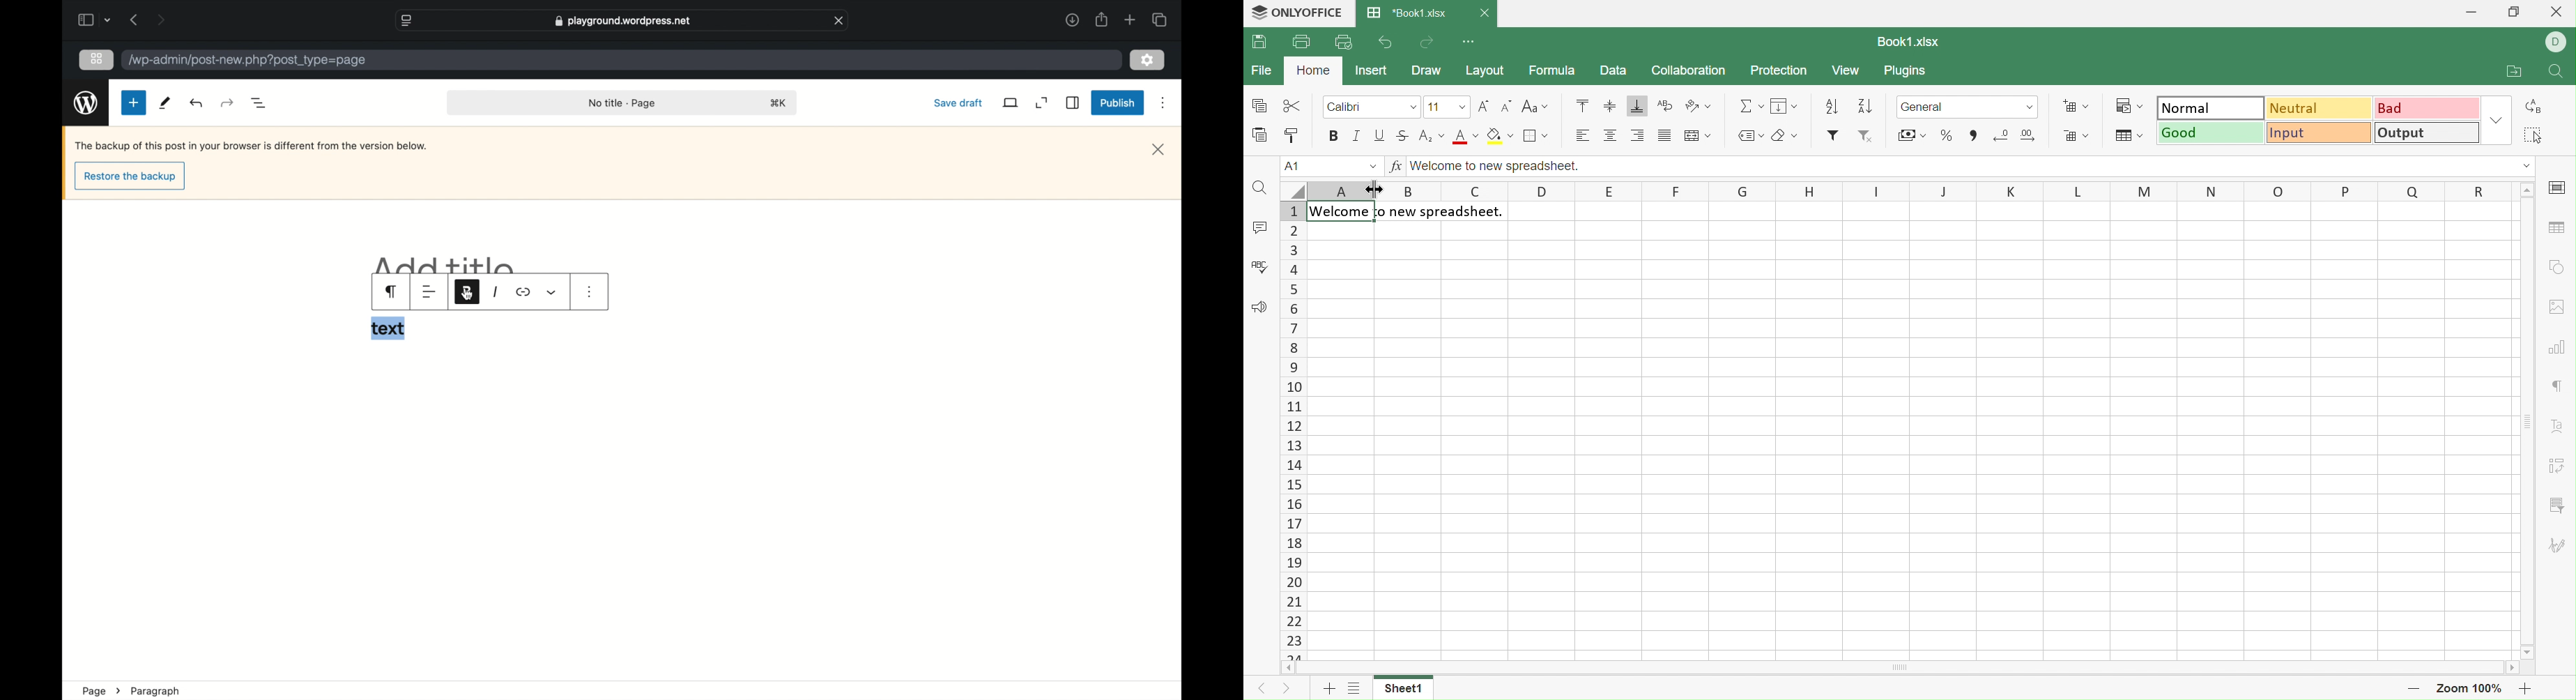 This screenshot has height=700, width=2576. What do you see at coordinates (1446, 106) in the screenshot?
I see `font size` at bounding box center [1446, 106].